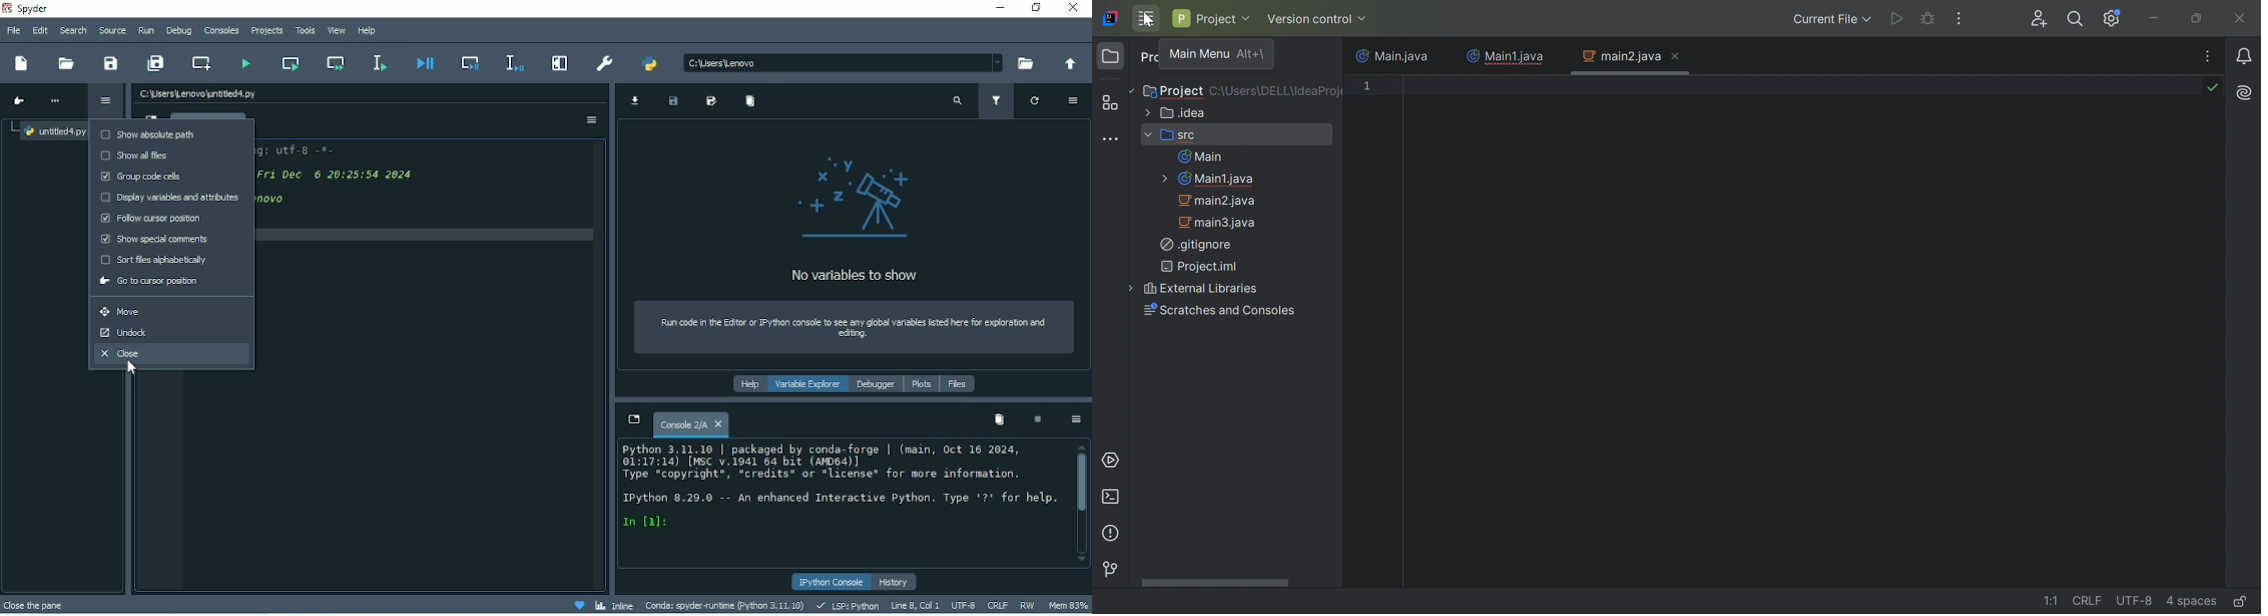 The image size is (2268, 616). Describe the element at coordinates (380, 62) in the screenshot. I see `Run selection or current line` at that location.